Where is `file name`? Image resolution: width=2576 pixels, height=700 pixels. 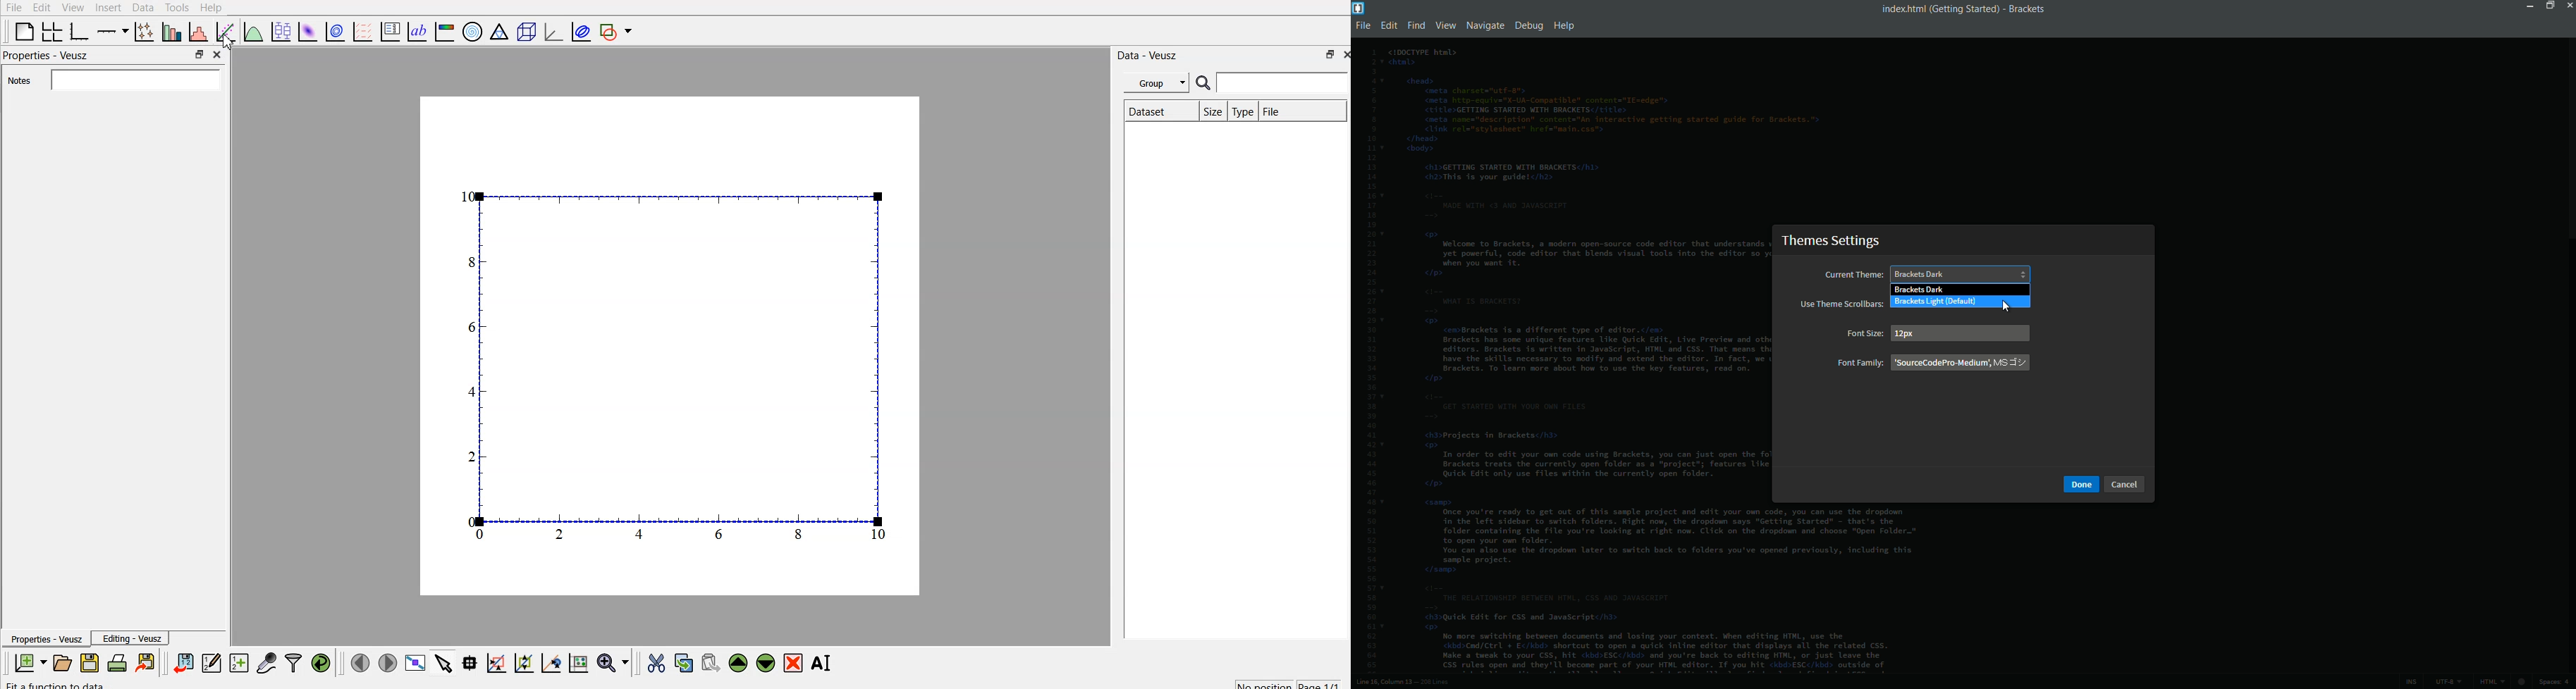 file name is located at coordinates (1901, 9).